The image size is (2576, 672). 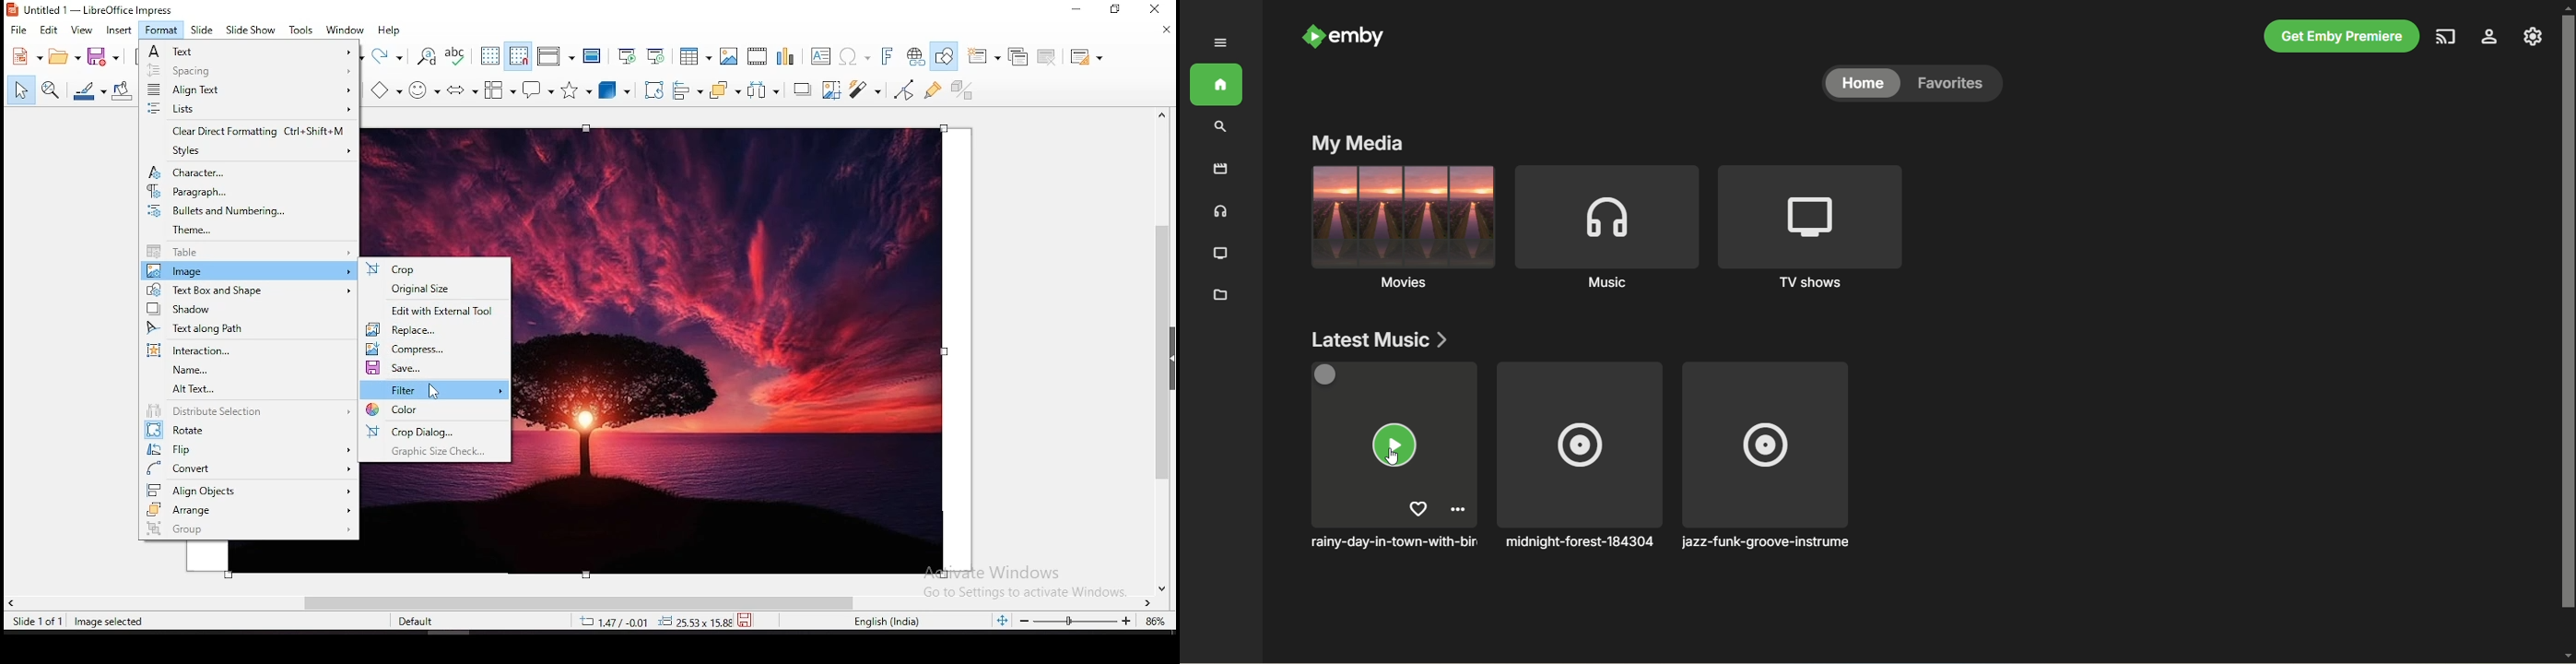 What do you see at coordinates (578, 90) in the screenshot?
I see `stars and banners` at bounding box center [578, 90].